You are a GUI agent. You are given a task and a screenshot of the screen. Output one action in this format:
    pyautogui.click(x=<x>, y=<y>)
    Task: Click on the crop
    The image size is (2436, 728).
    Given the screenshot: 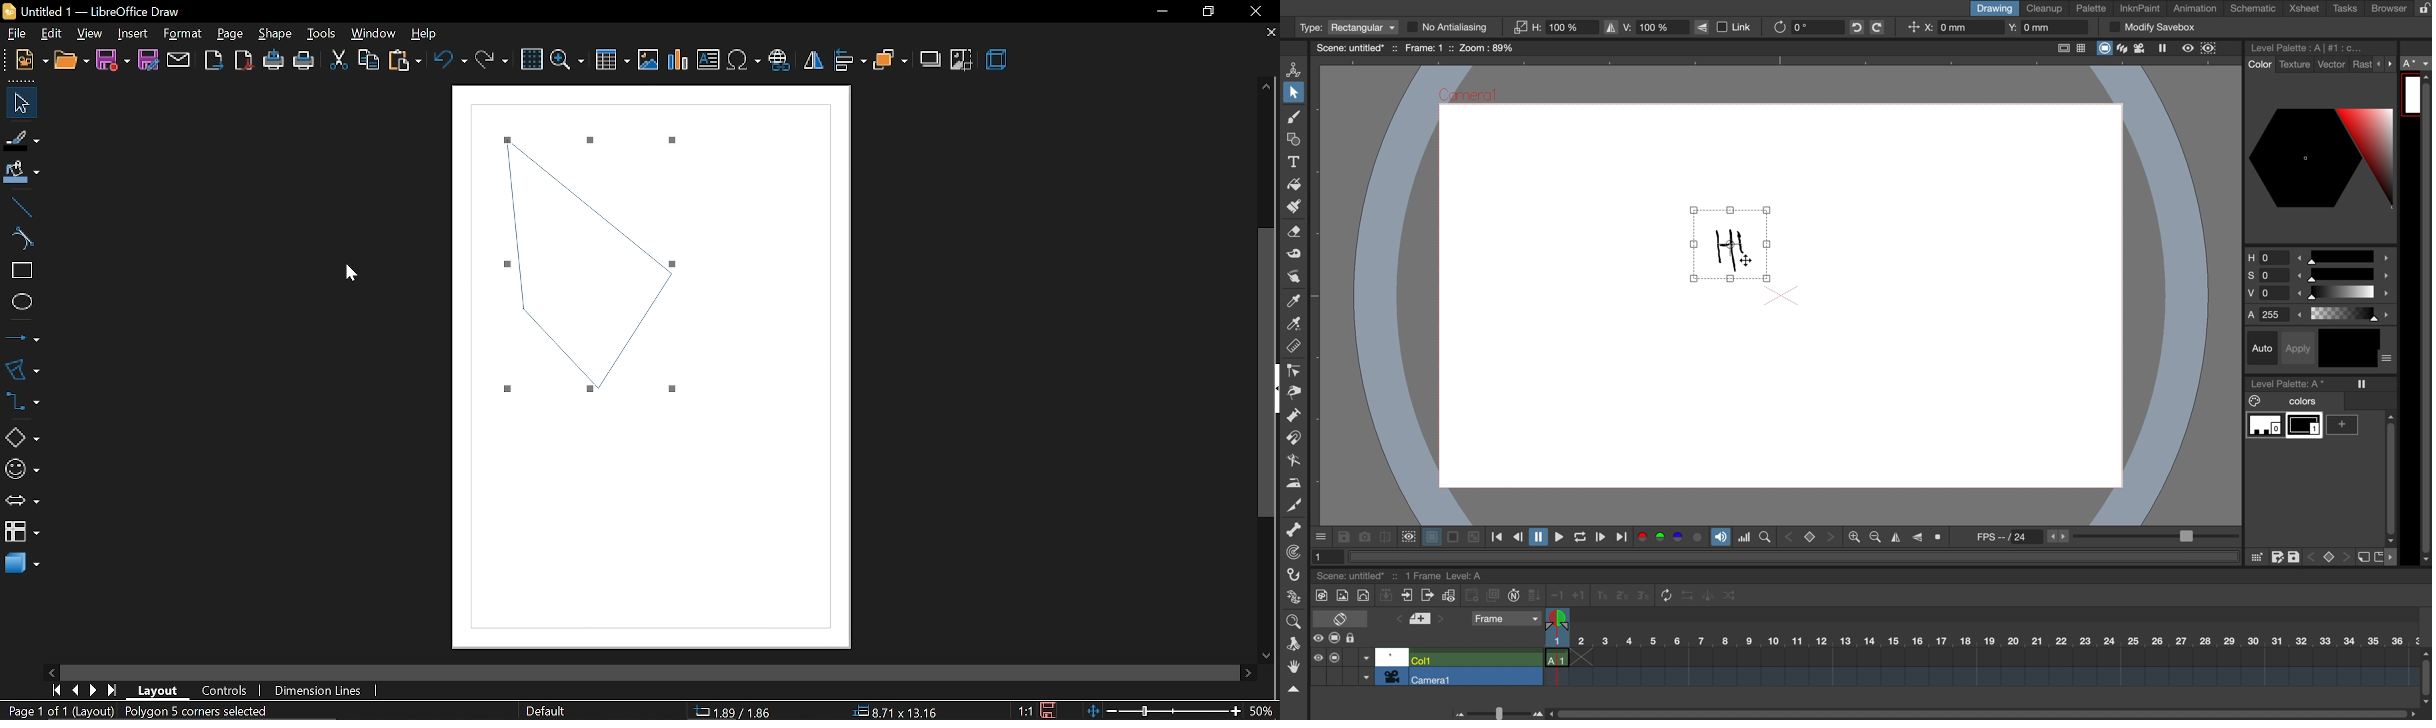 What is the action you would take?
    pyautogui.click(x=961, y=60)
    